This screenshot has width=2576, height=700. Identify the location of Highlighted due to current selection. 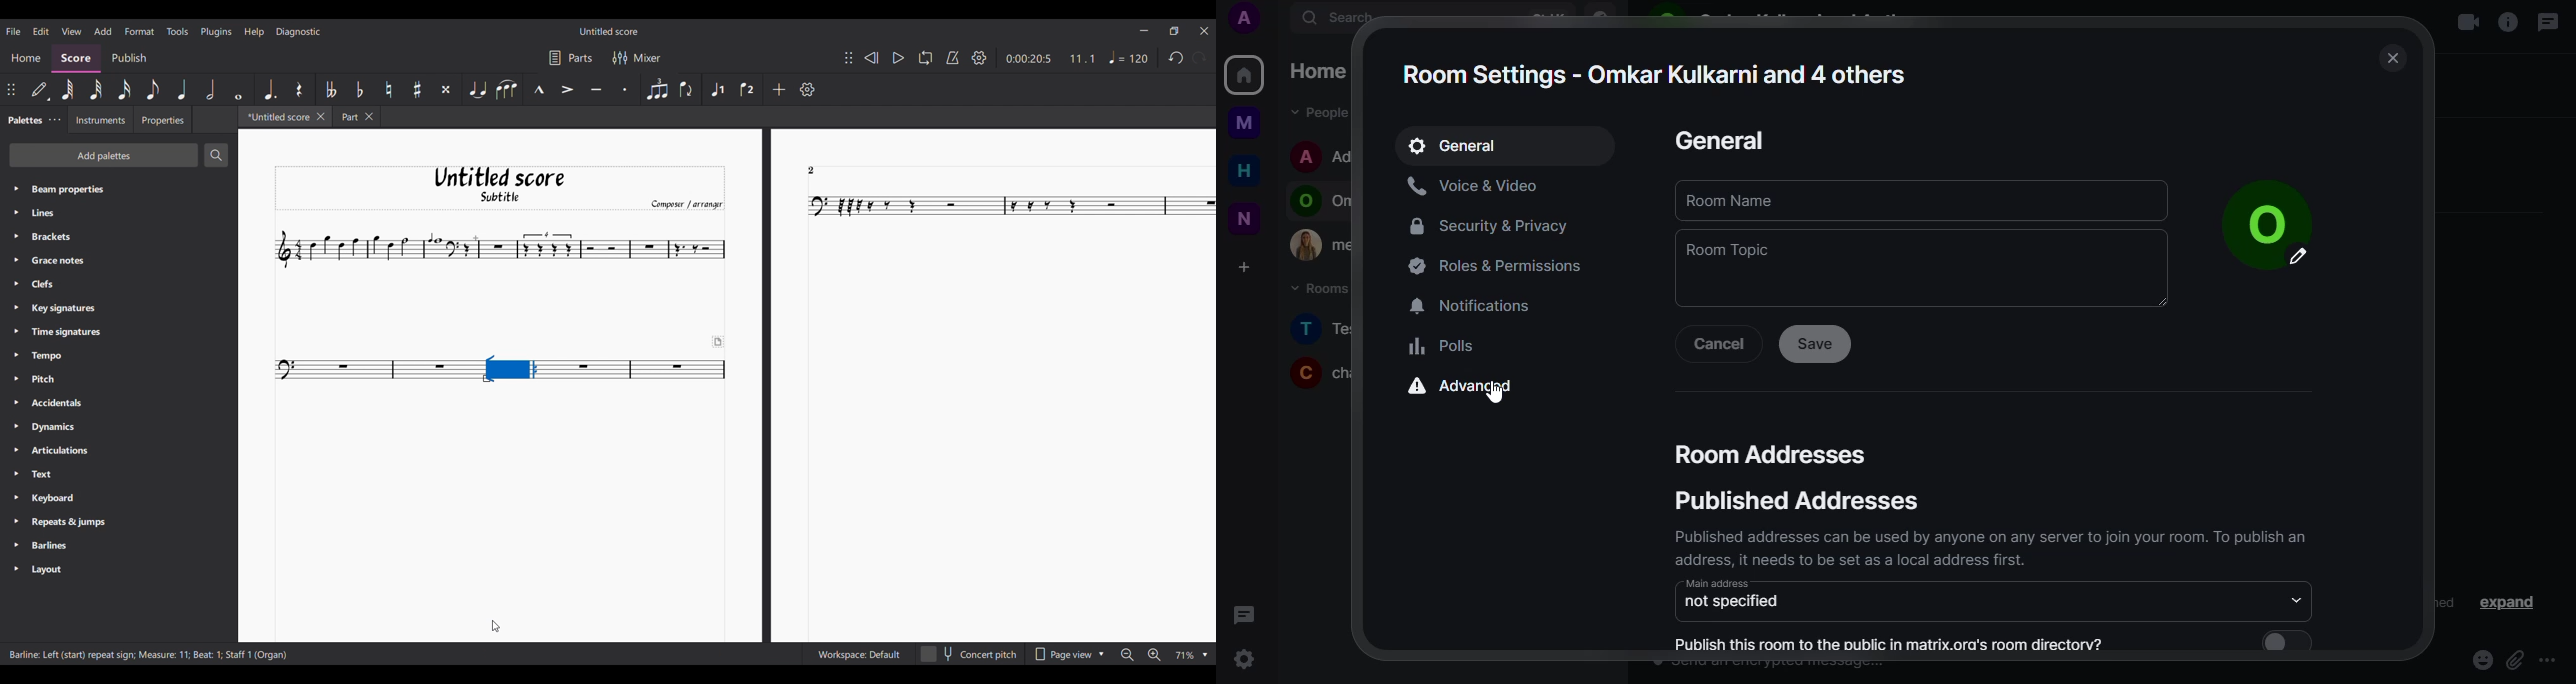
(717, 90).